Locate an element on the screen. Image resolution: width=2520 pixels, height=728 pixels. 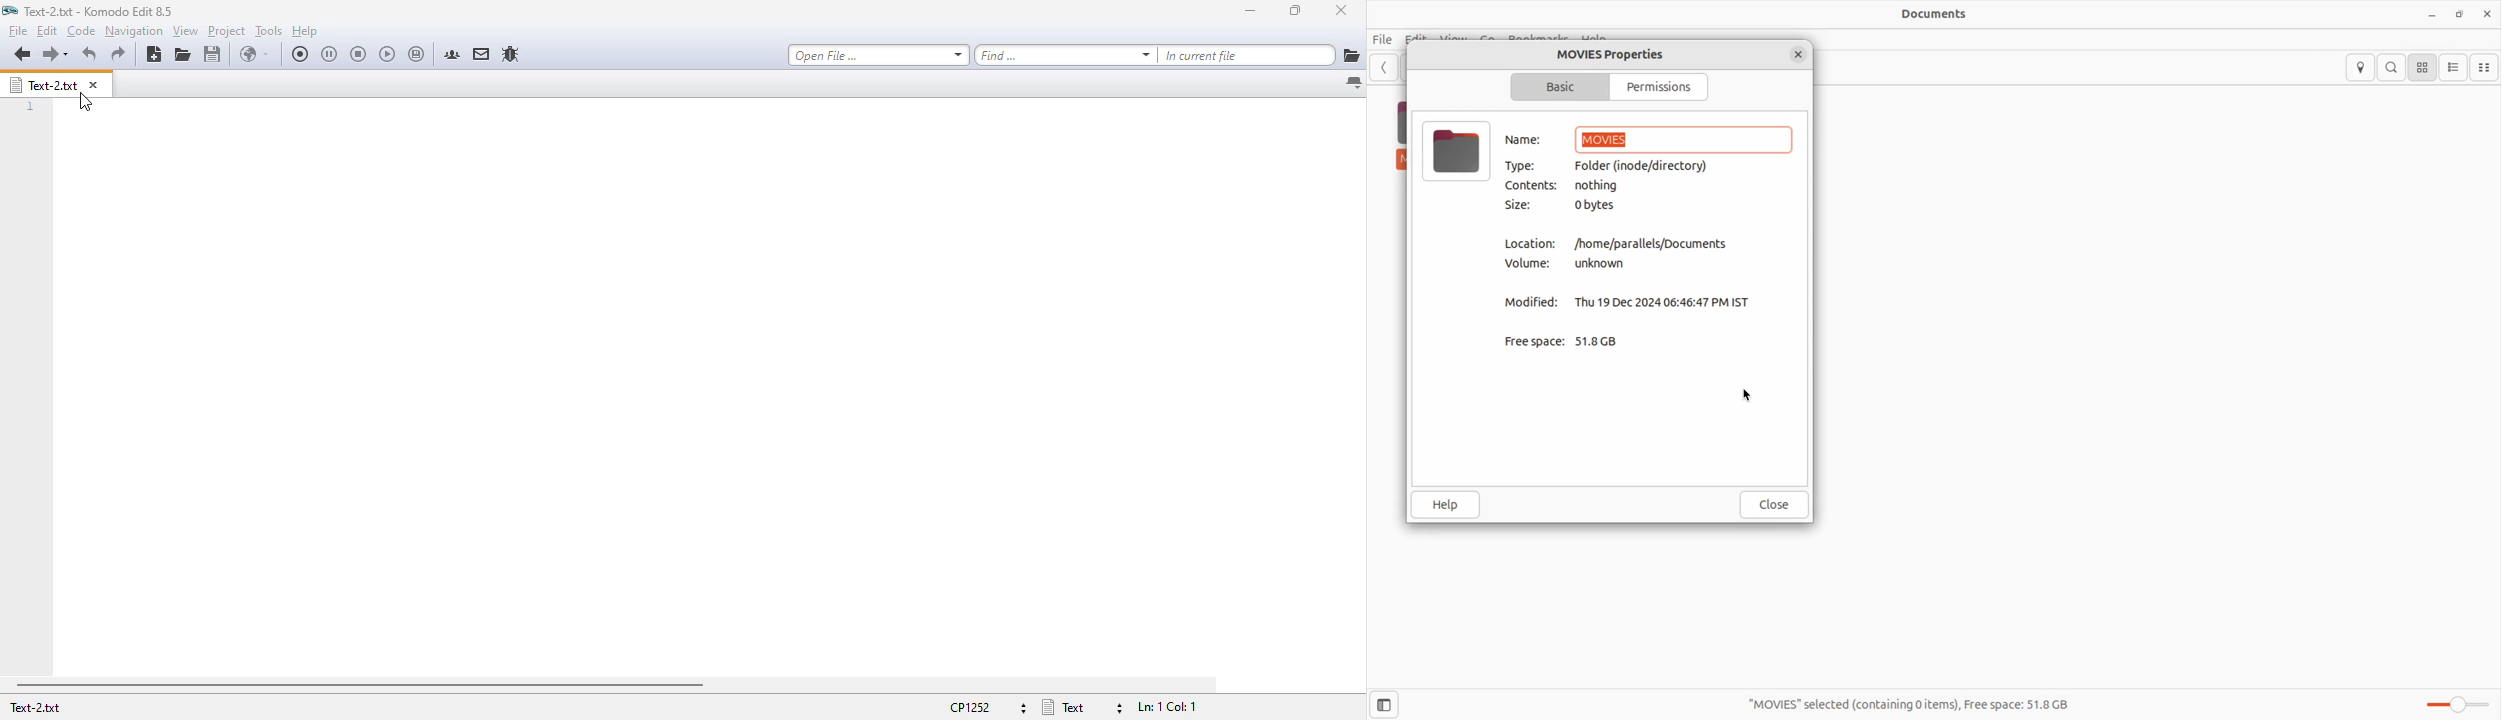
help is located at coordinates (1450, 505).